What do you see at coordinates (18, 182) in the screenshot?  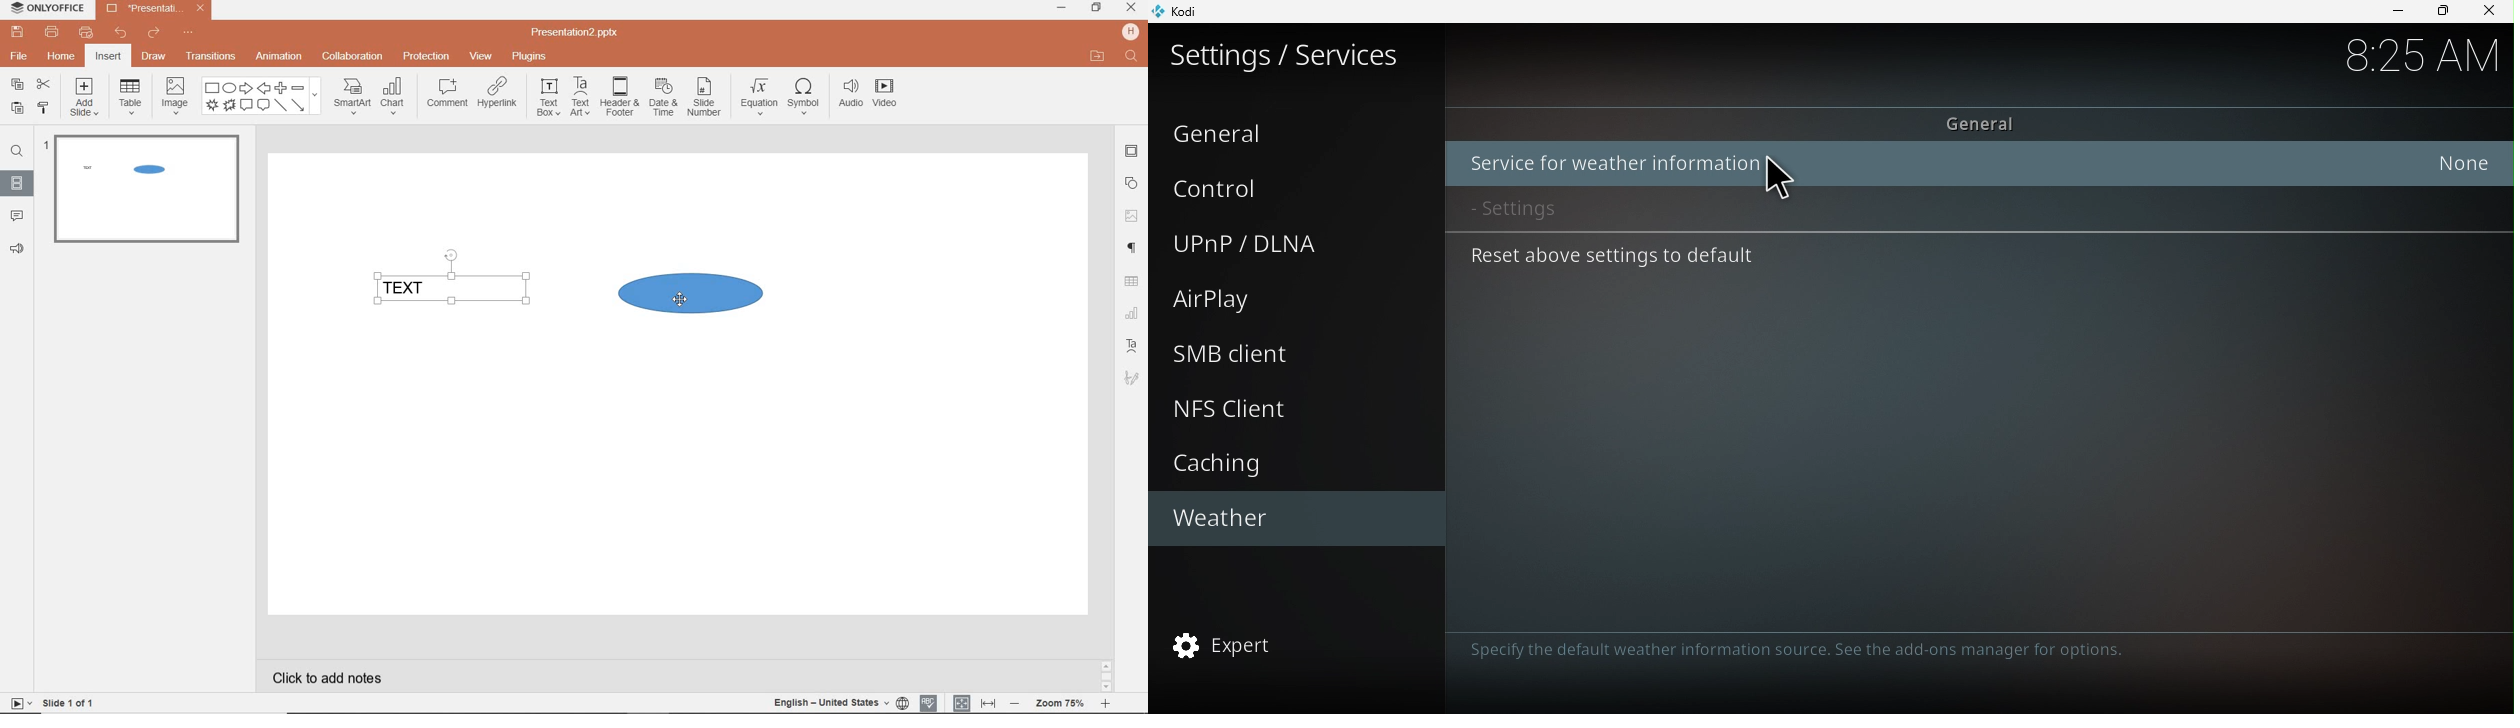 I see `SLIDES` at bounding box center [18, 182].